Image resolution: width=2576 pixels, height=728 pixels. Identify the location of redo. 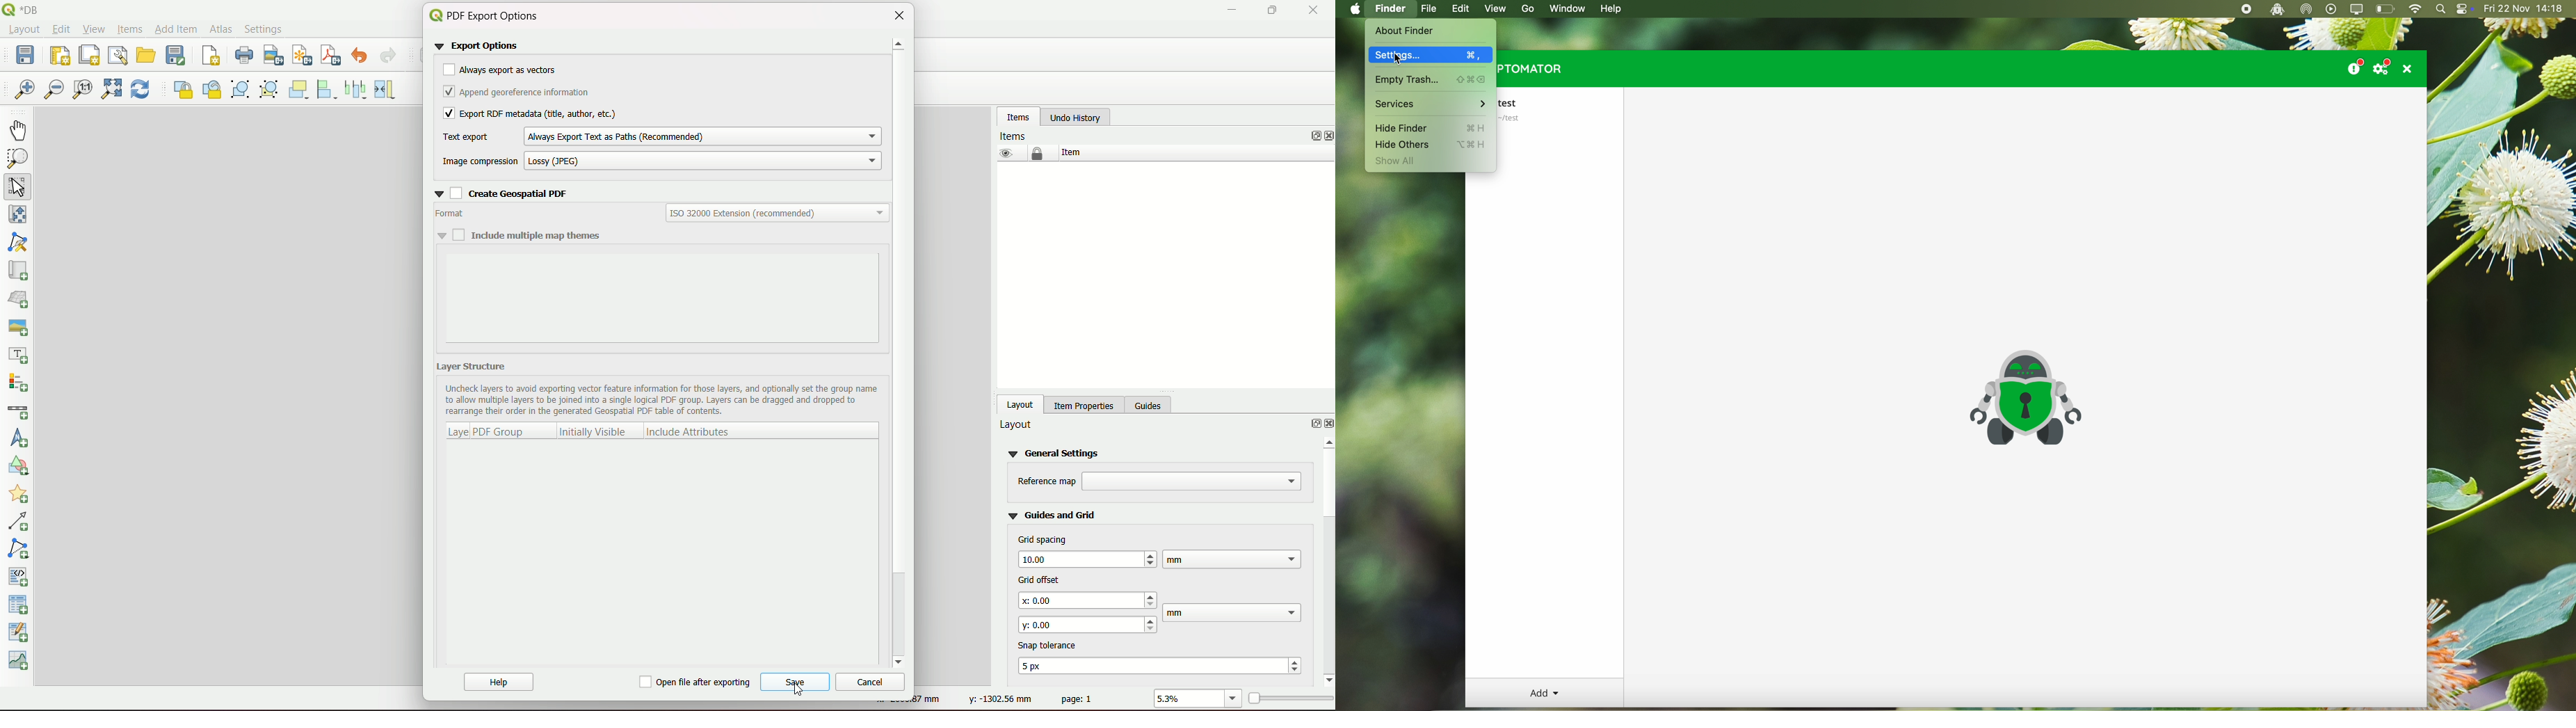
(389, 56).